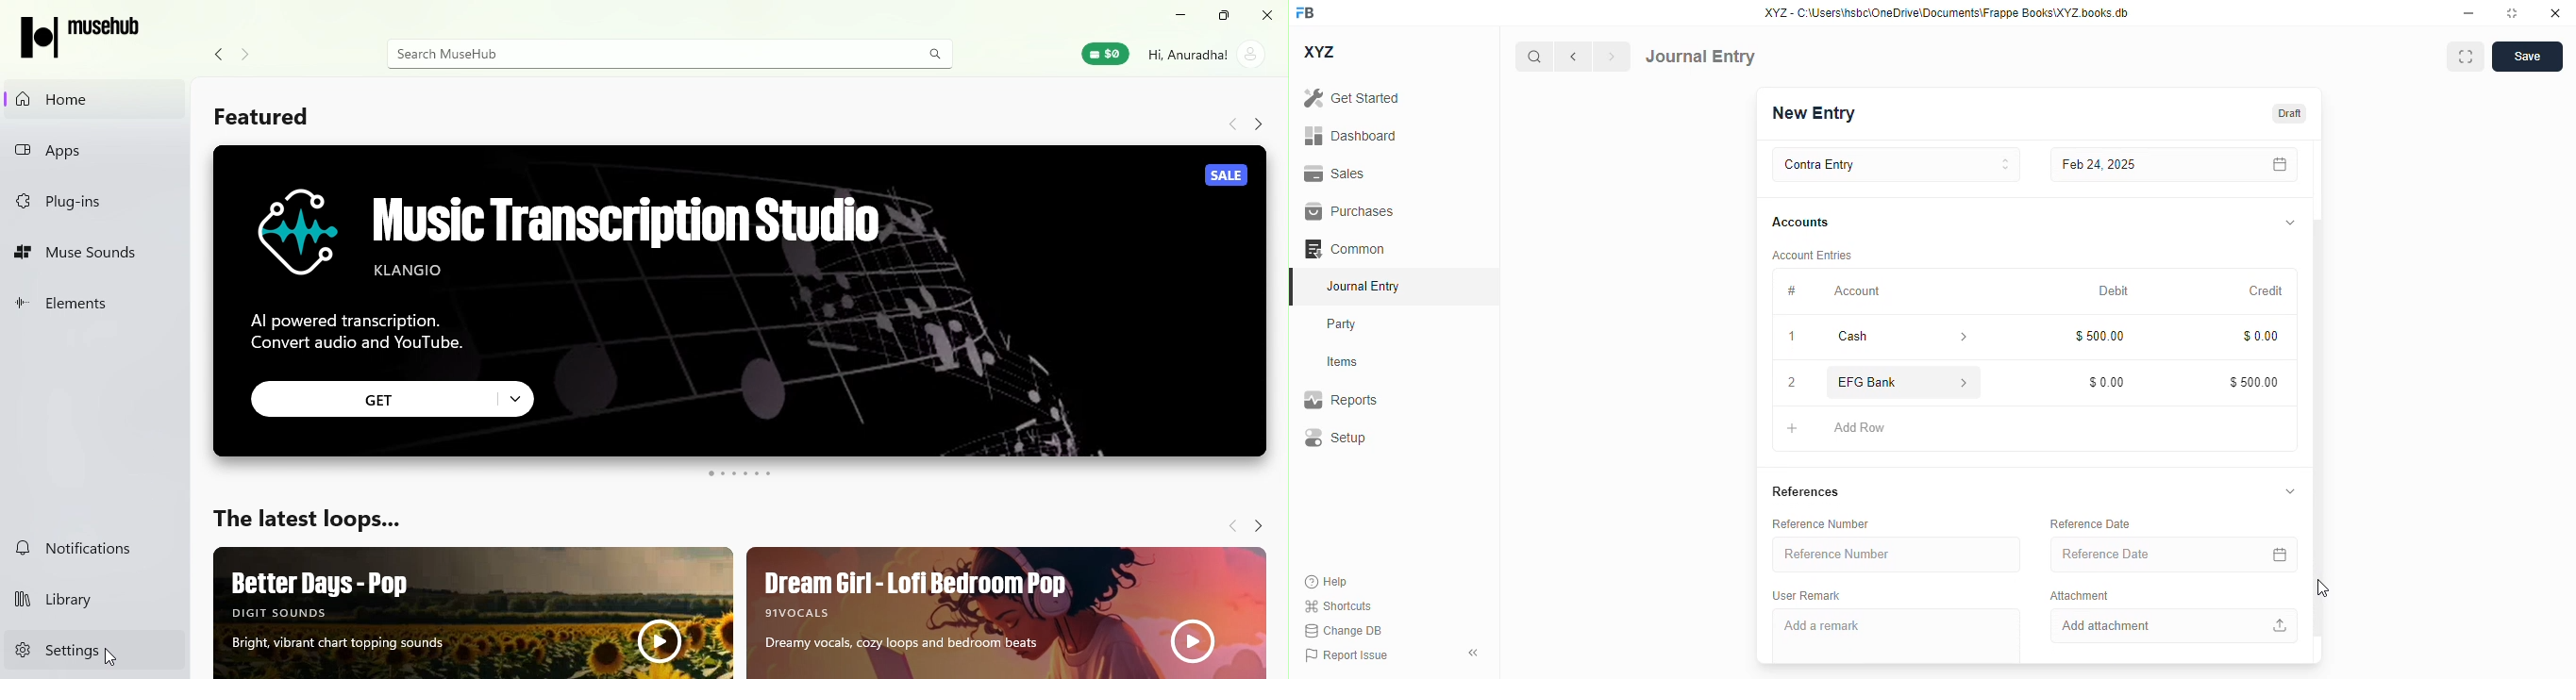 Image resolution: width=2576 pixels, height=700 pixels. What do you see at coordinates (1178, 19) in the screenshot?
I see `Minimize` at bounding box center [1178, 19].